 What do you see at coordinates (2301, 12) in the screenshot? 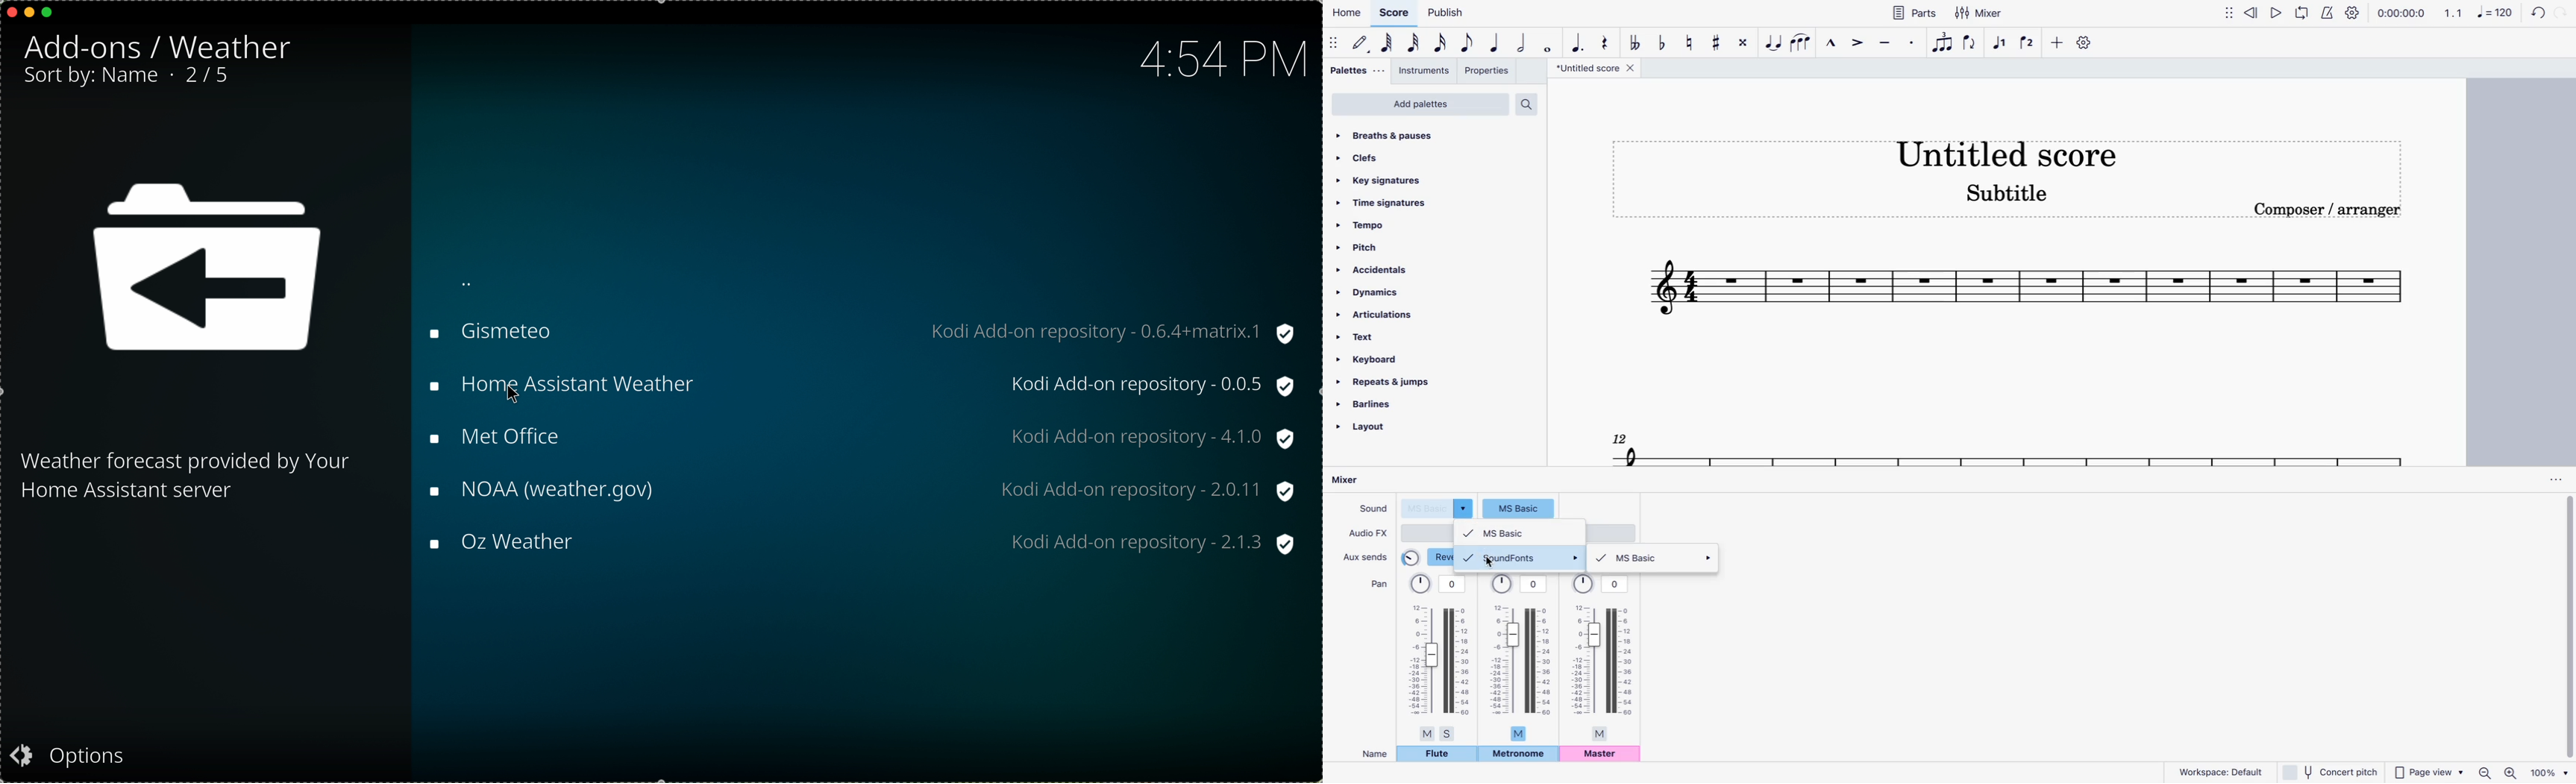
I see `loop playback` at bounding box center [2301, 12].